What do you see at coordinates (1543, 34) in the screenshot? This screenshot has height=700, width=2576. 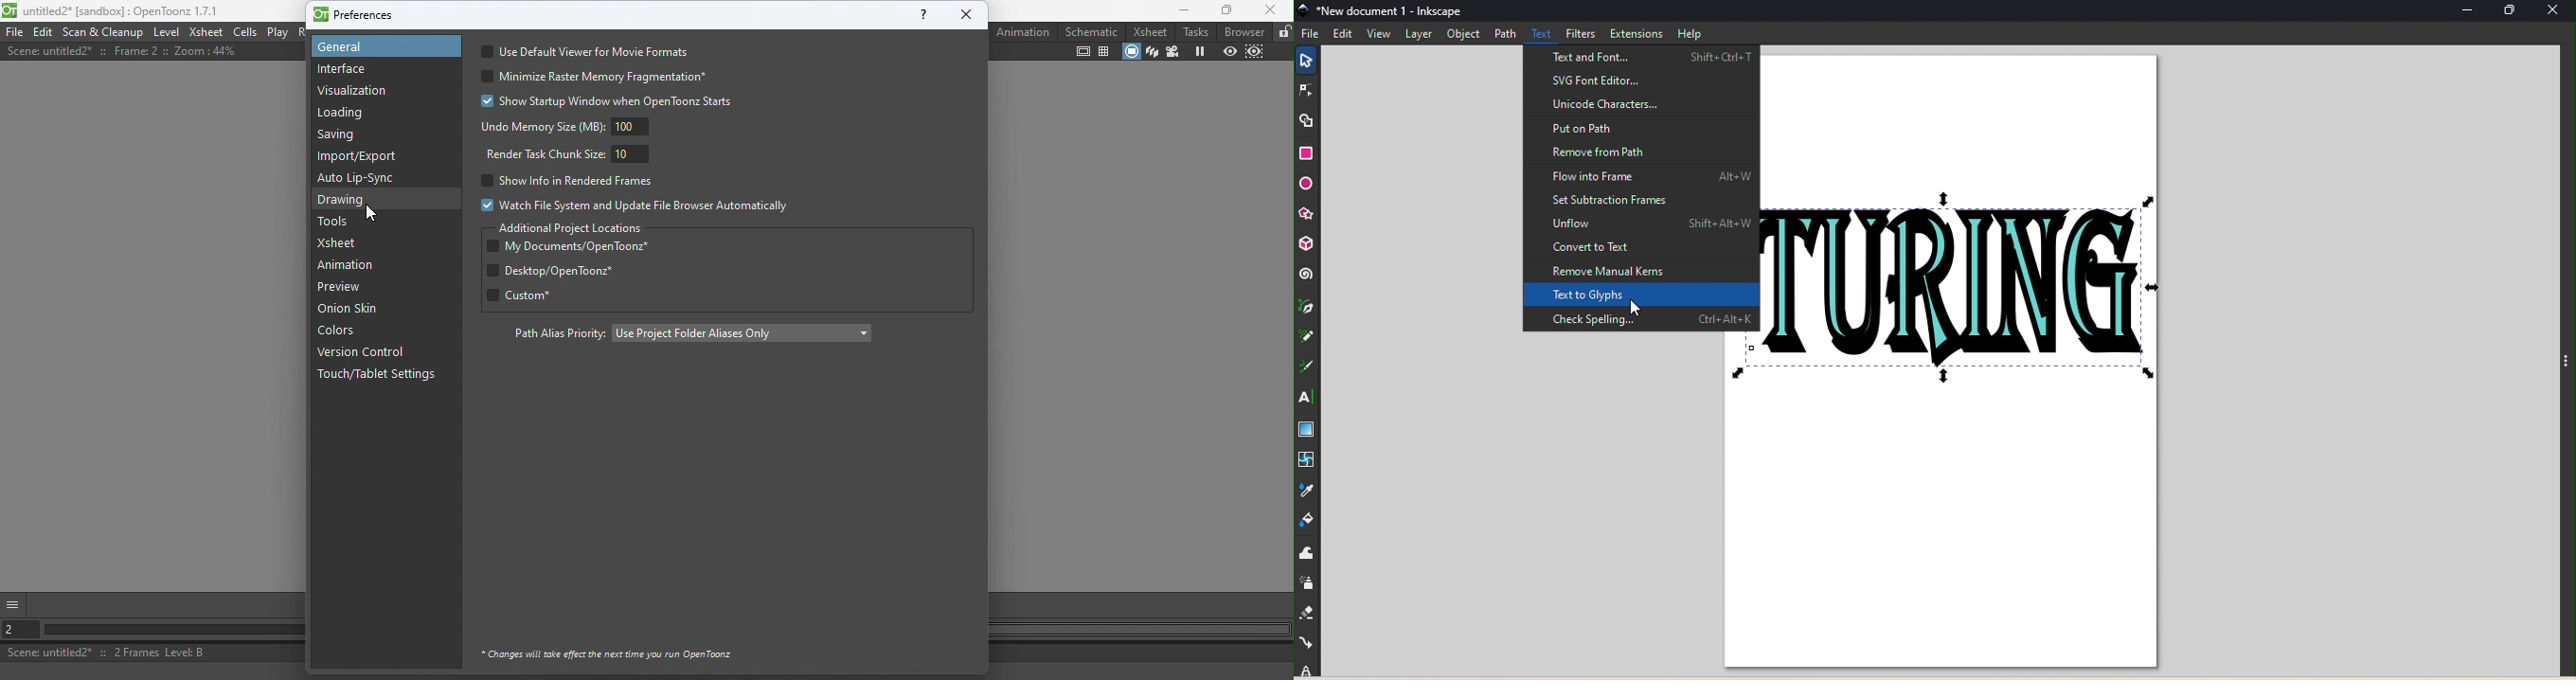 I see `Text` at bounding box center [1543, 34].